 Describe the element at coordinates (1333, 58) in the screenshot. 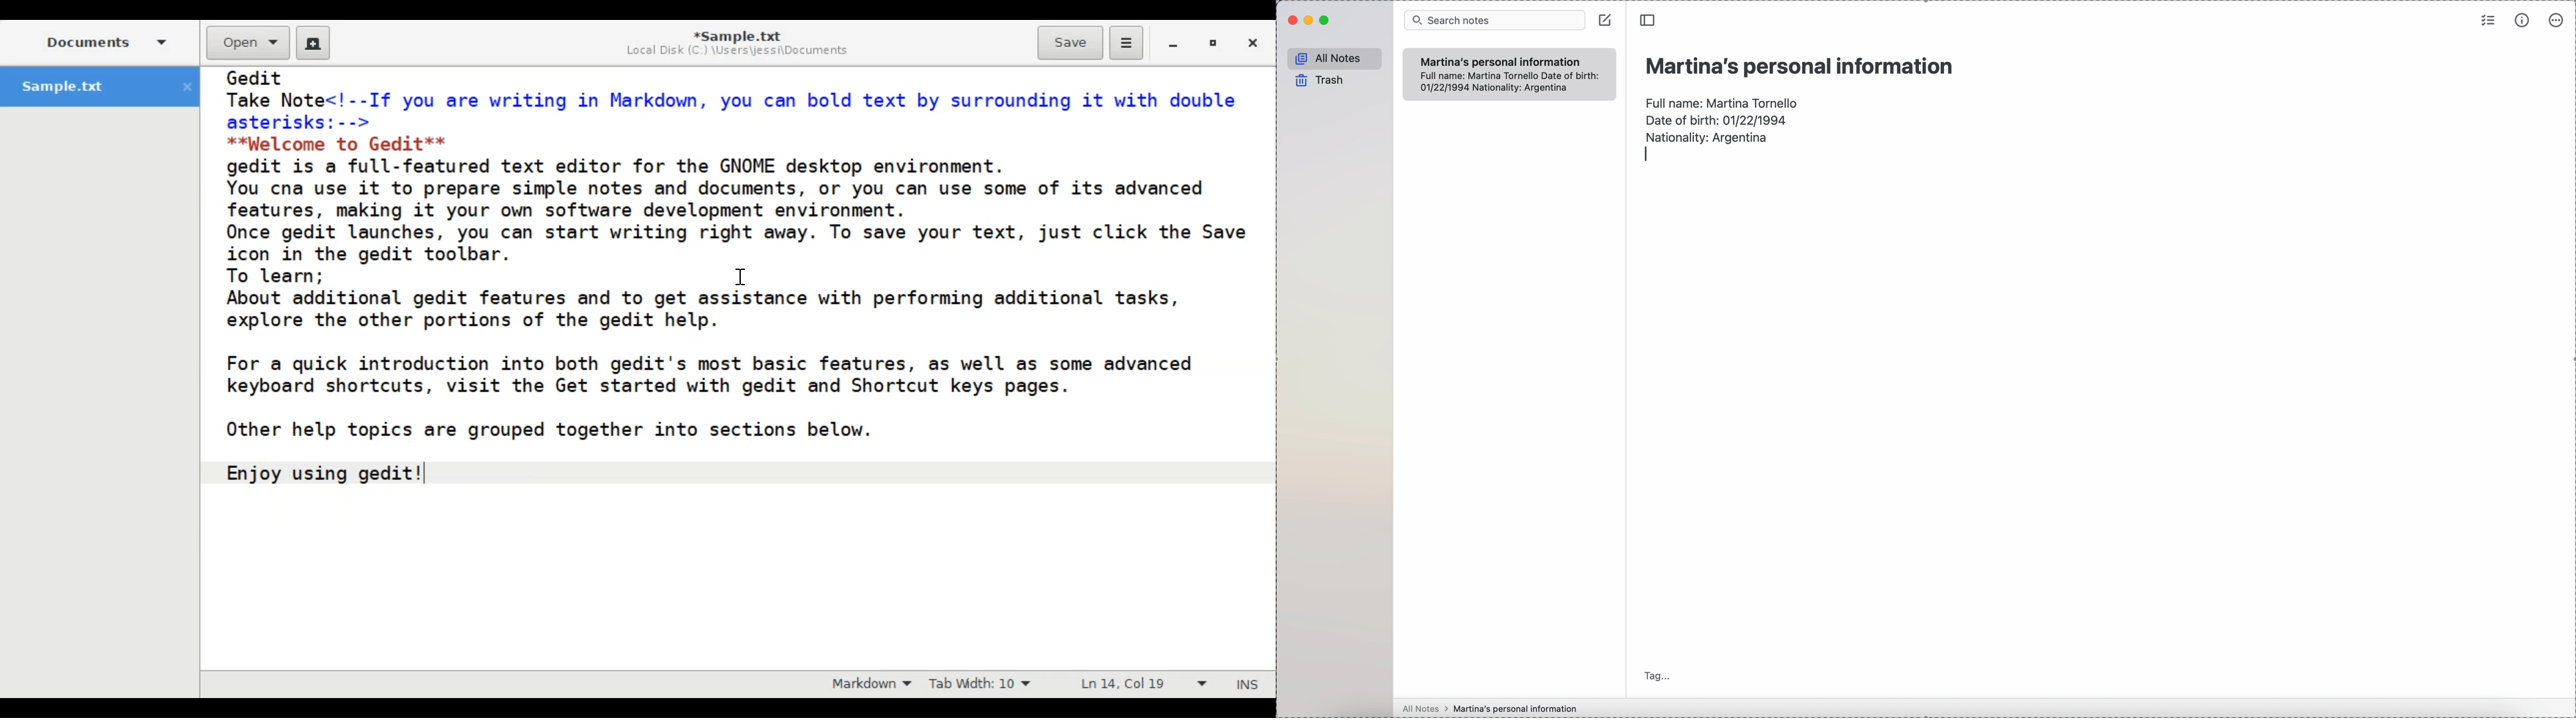

I see `all notes` at that location.